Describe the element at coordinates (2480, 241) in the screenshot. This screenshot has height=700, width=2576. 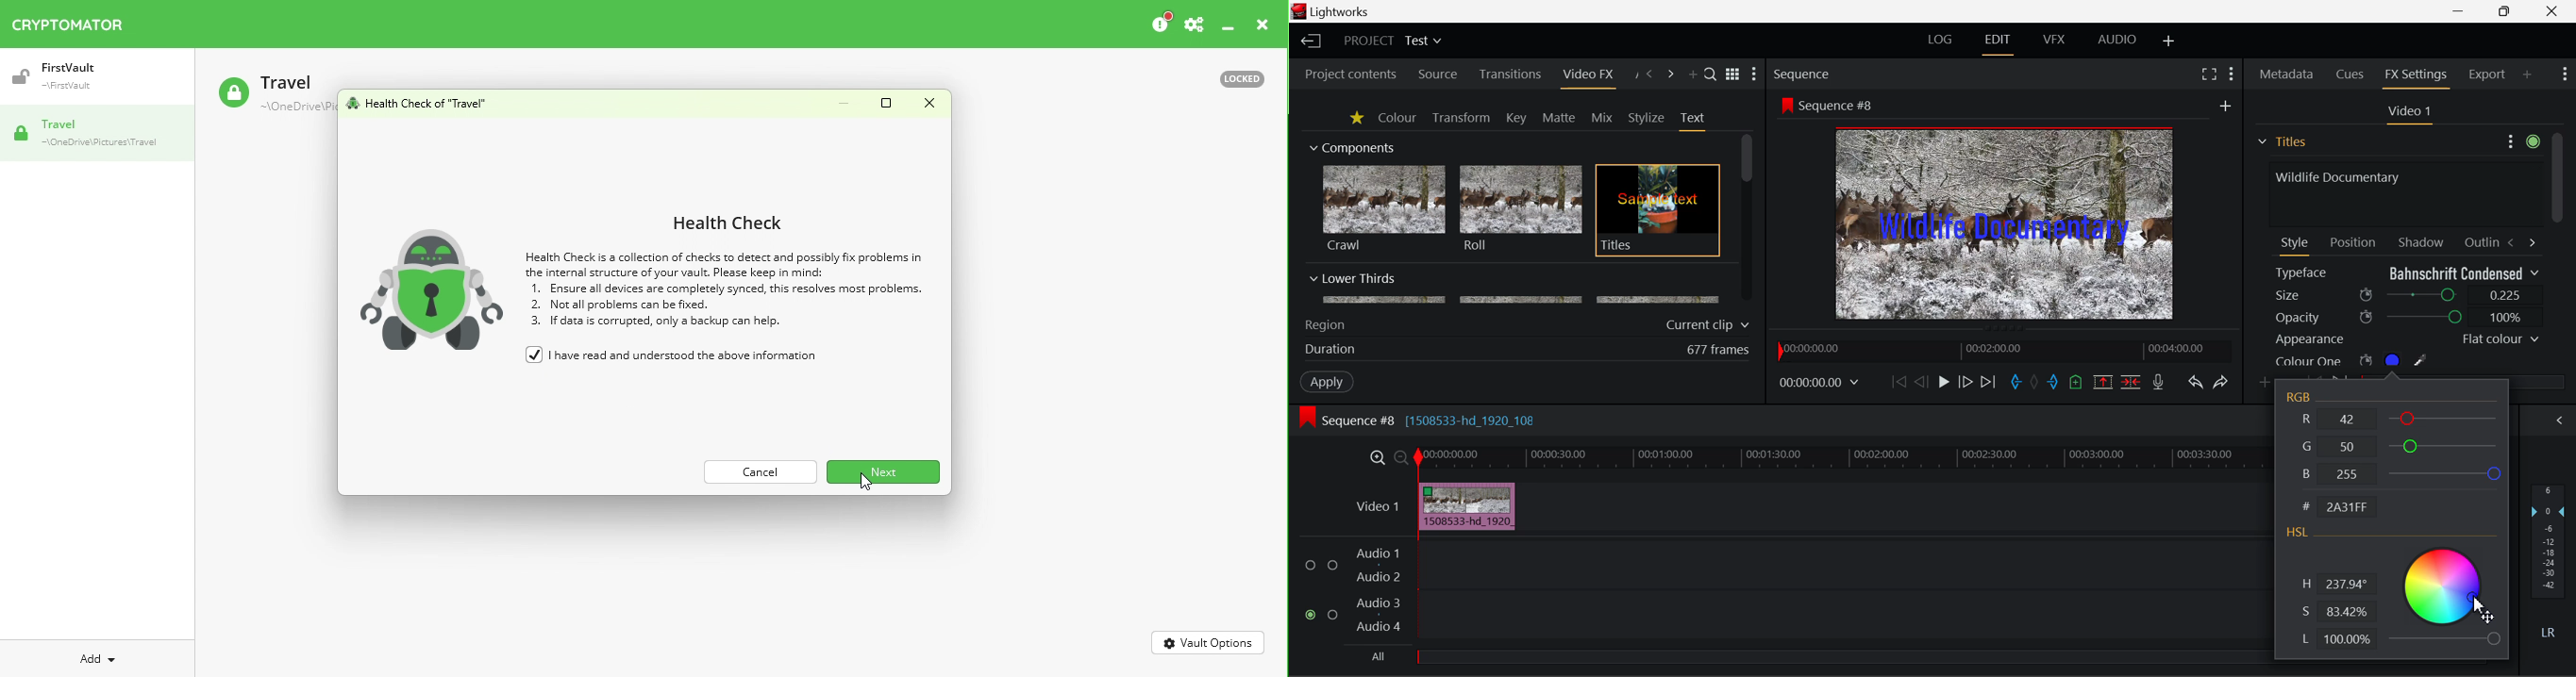
I see `Outline` at that location.